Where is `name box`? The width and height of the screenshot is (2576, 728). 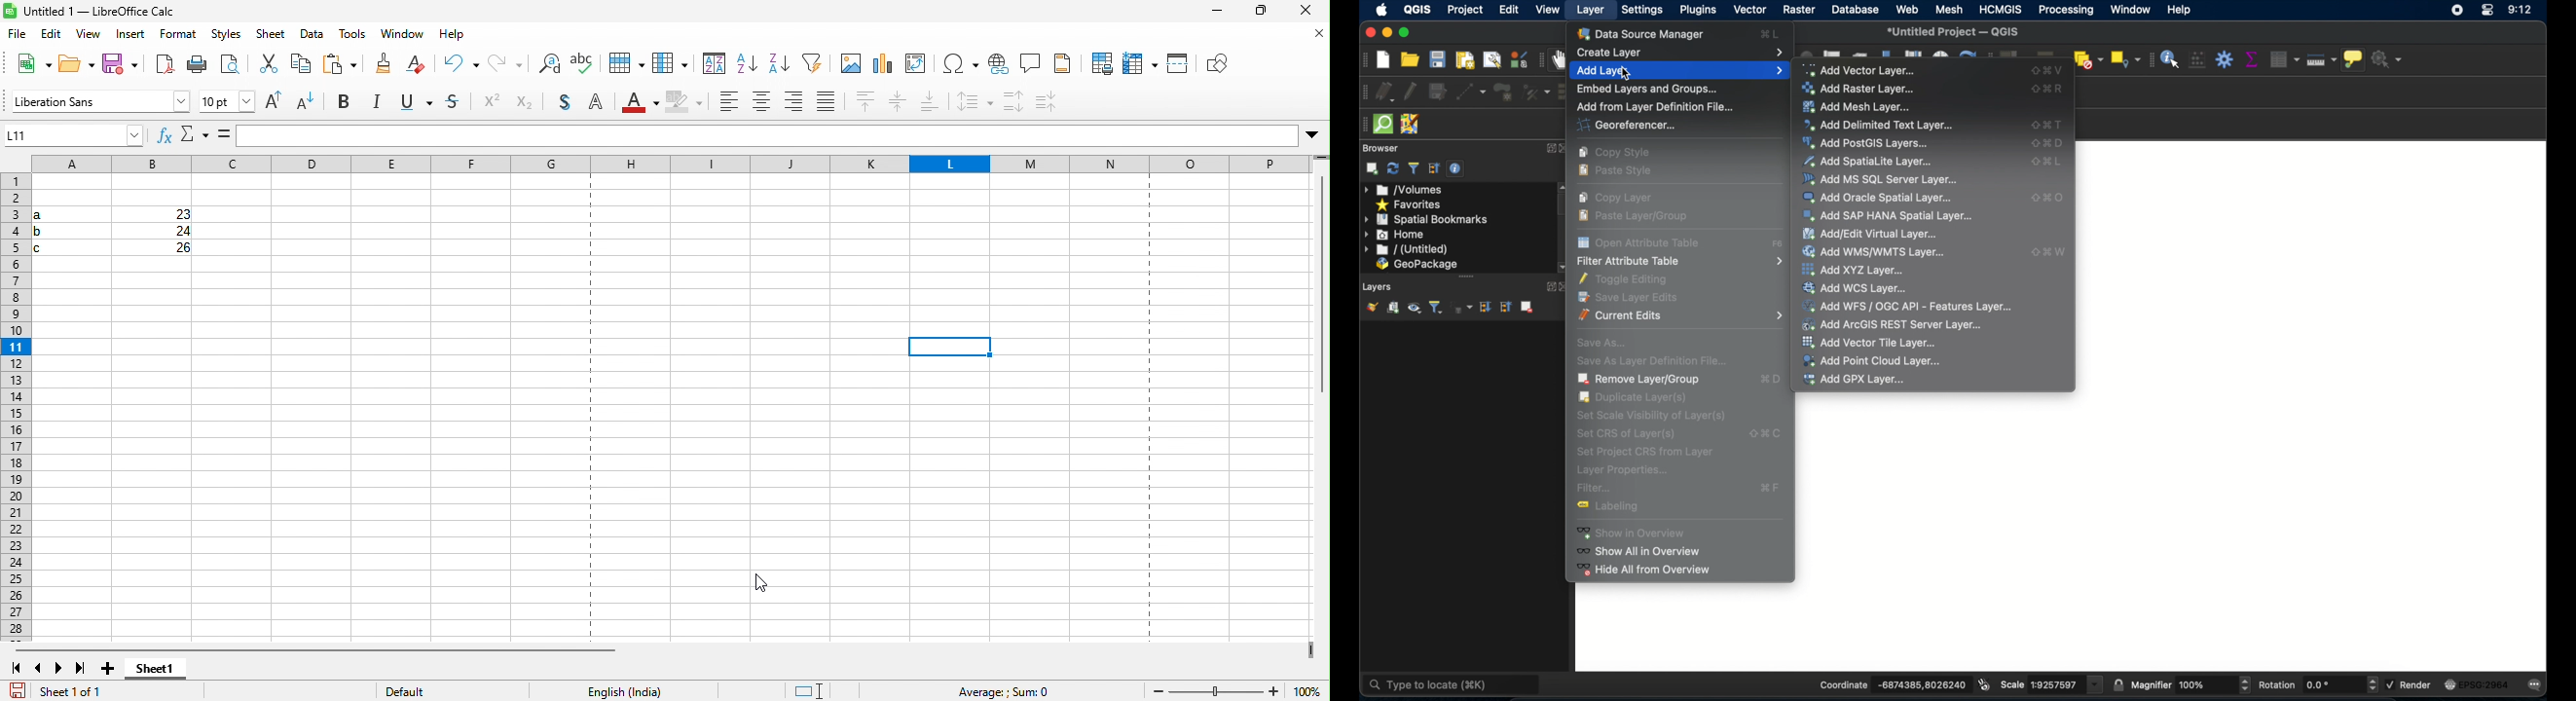
name box is located at coordinates (76, 136).